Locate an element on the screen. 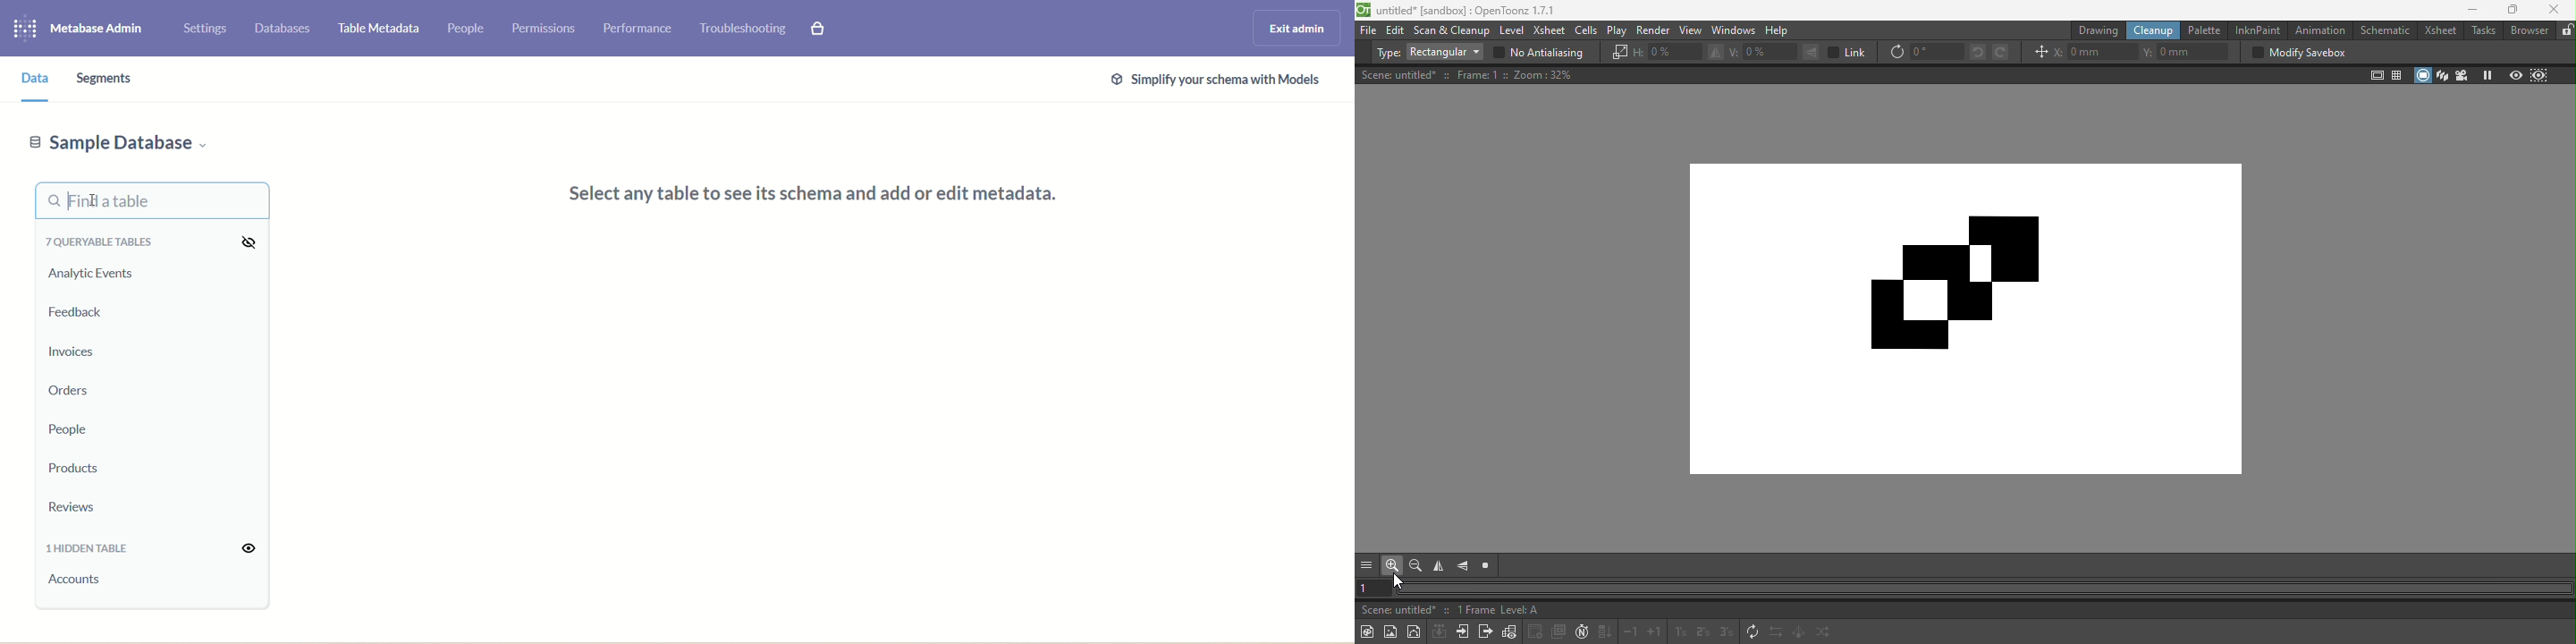 The height and width of the screenshot is (644, 2576). Object name is located at coordinates (1398, 75).